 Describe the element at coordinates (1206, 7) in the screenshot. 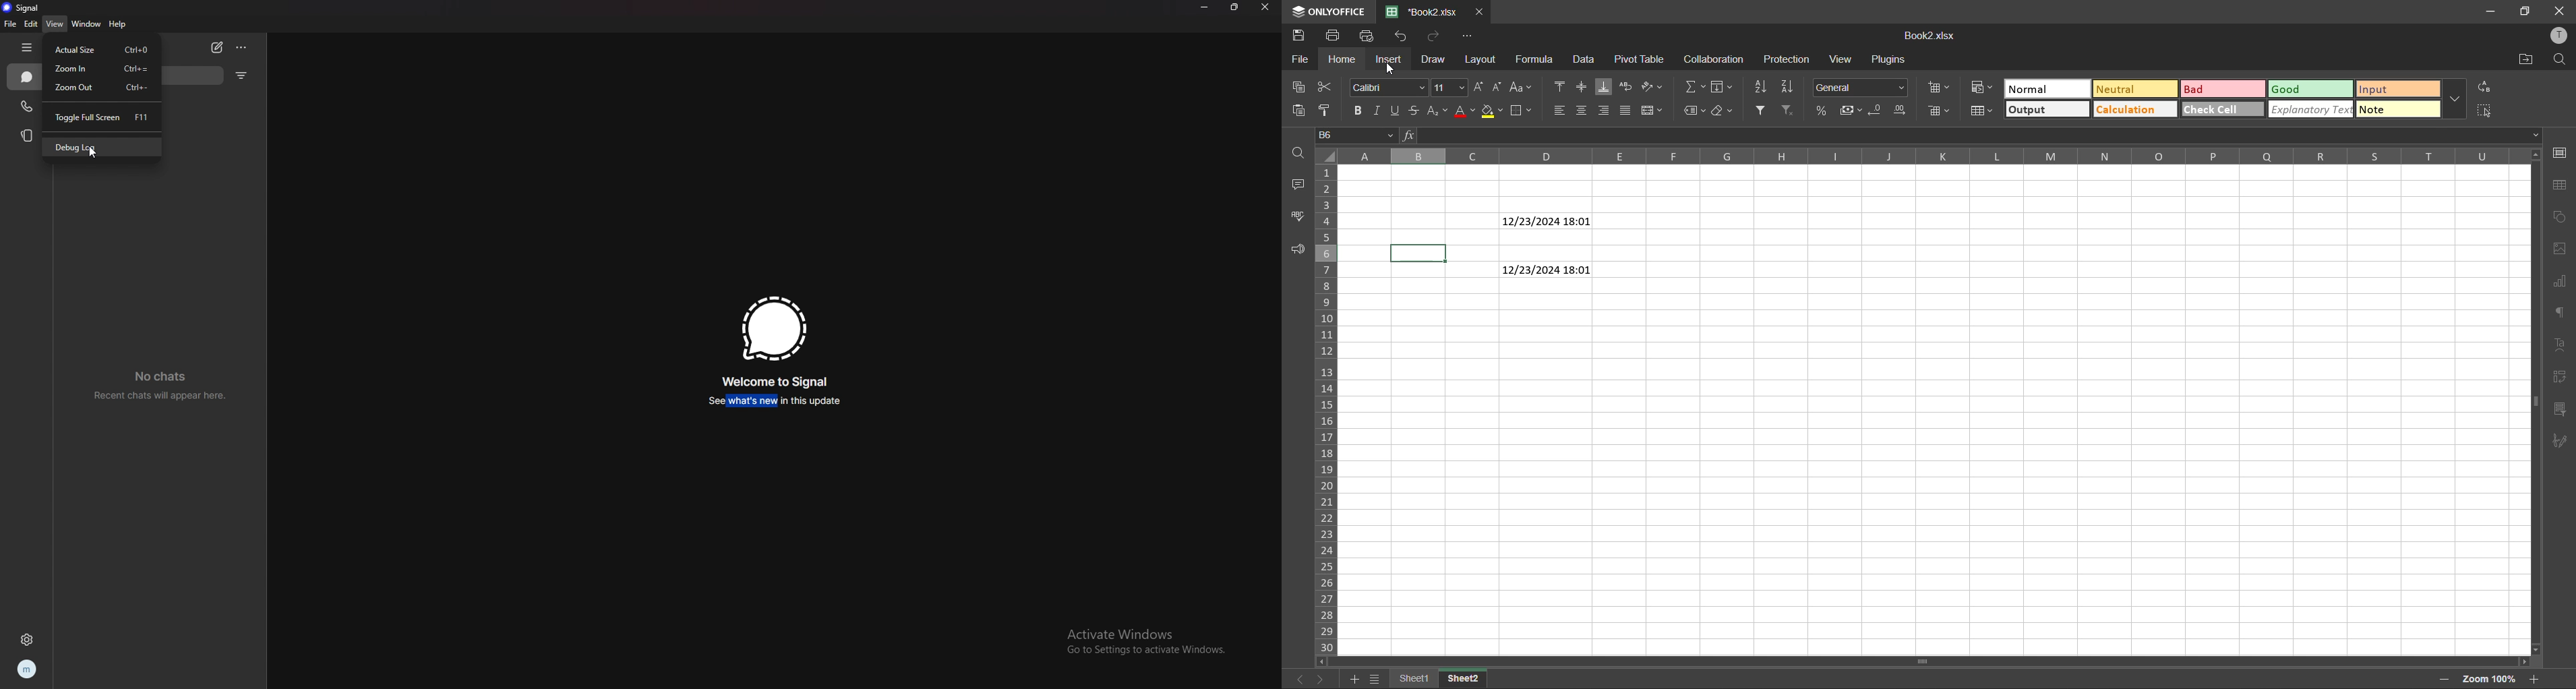

I see `minimize` at that location.